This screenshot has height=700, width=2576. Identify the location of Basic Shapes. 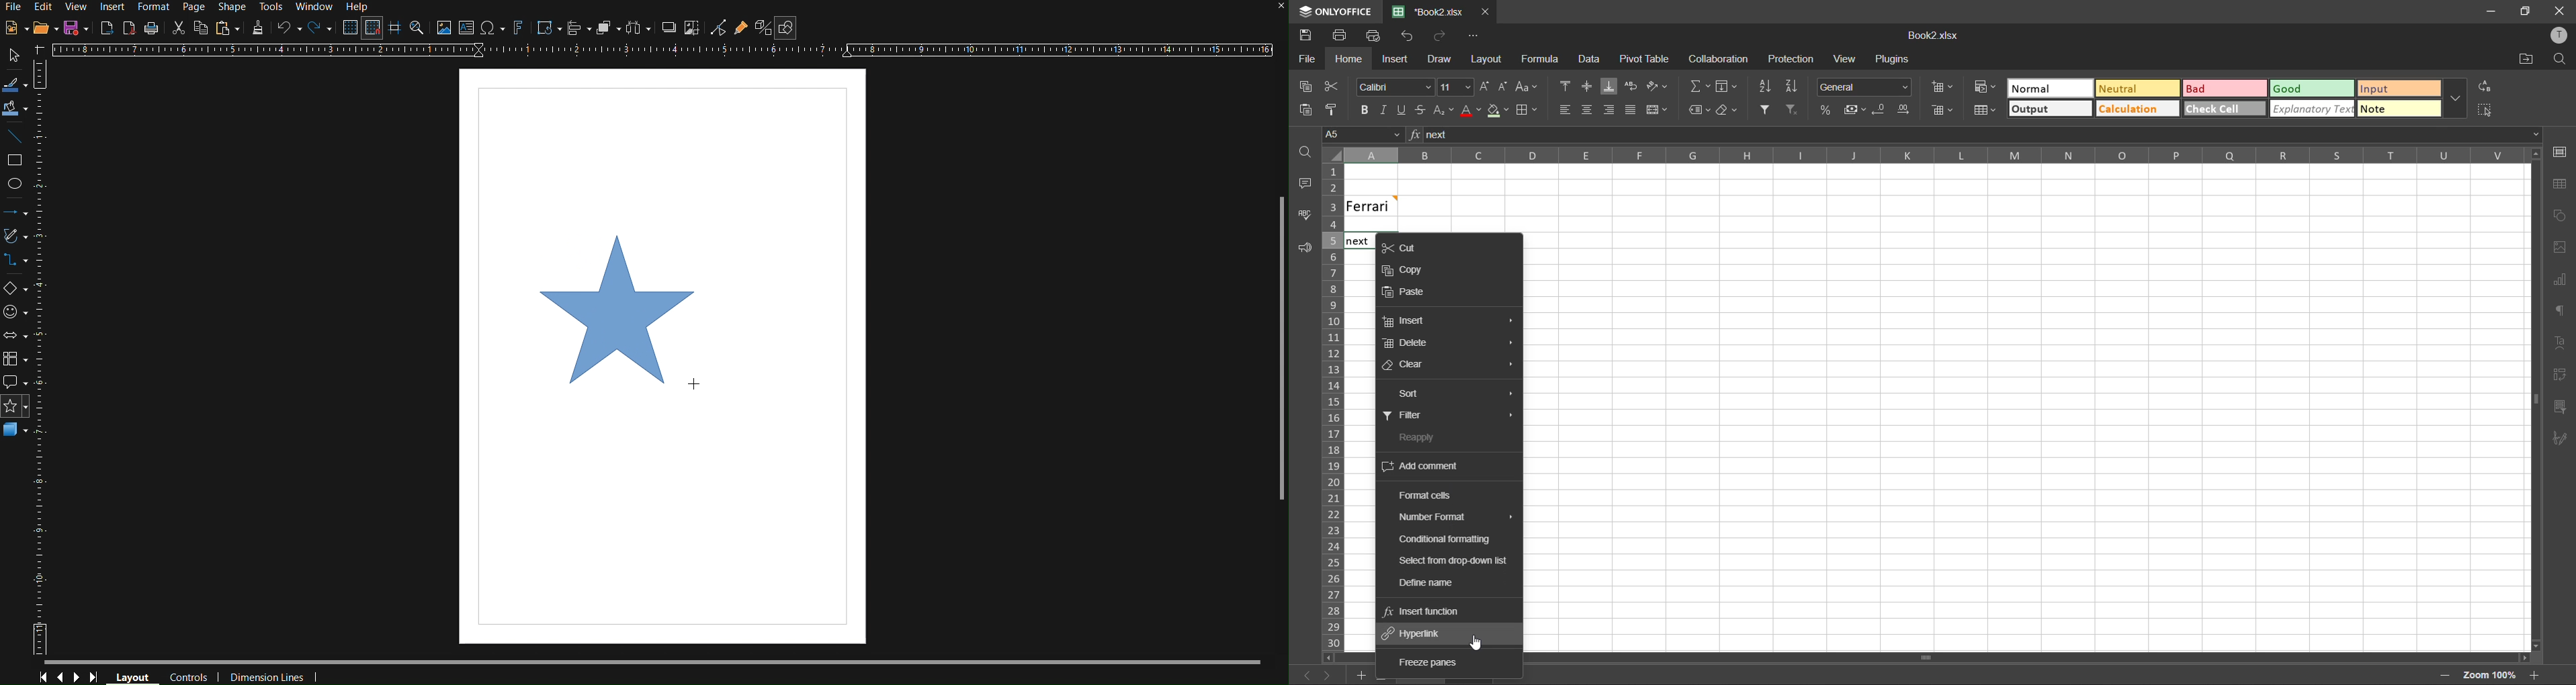
(16, 290).